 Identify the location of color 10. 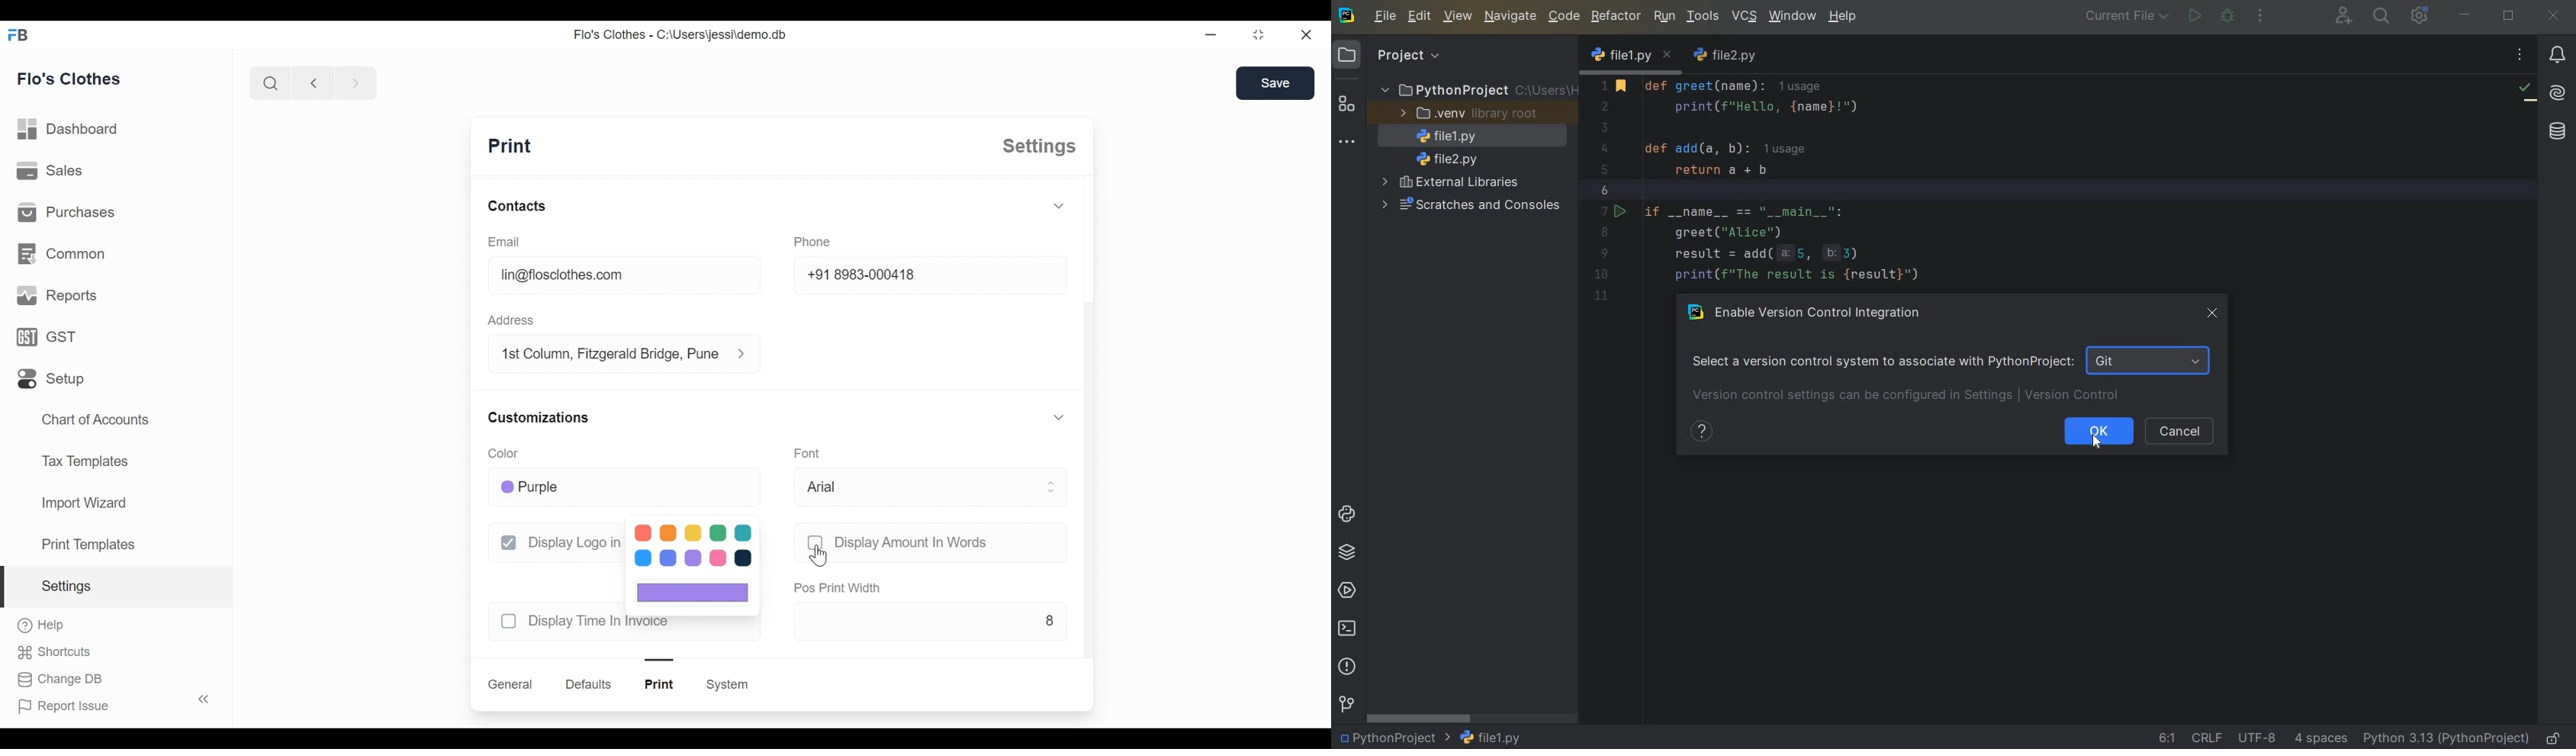
(743, 558).